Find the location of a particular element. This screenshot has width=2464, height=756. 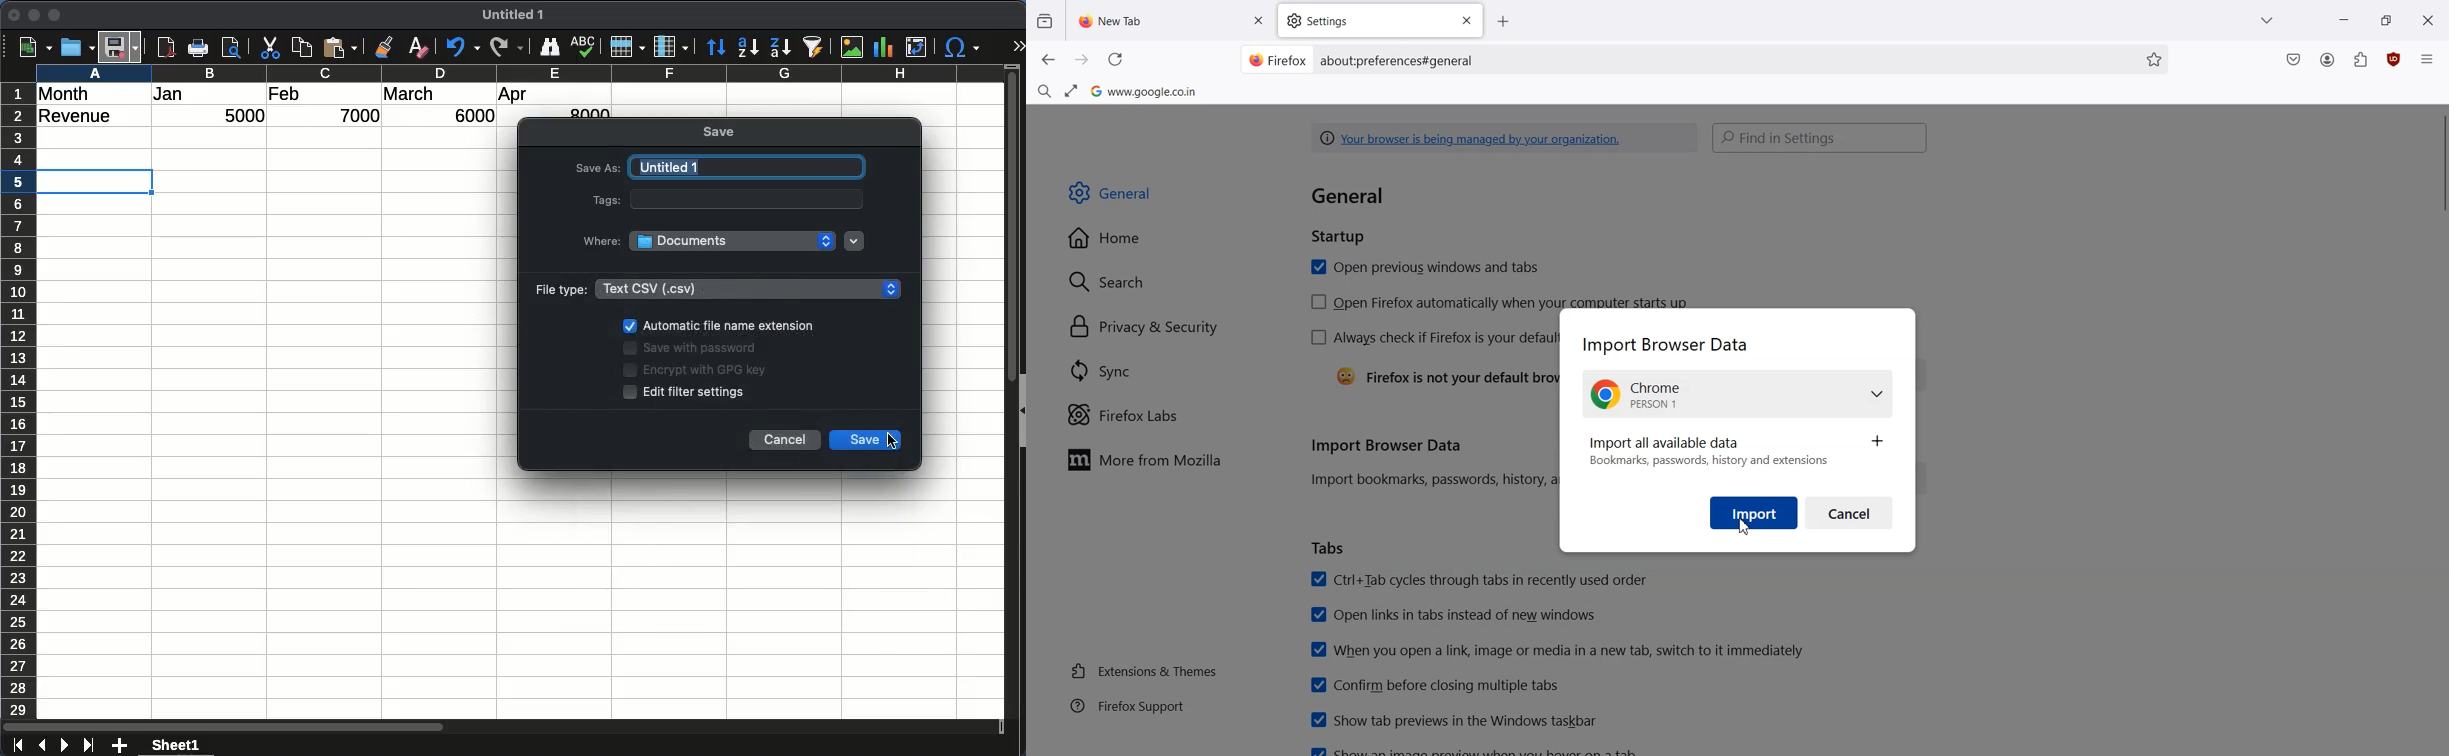

Print is located at coordinates (201, 48).